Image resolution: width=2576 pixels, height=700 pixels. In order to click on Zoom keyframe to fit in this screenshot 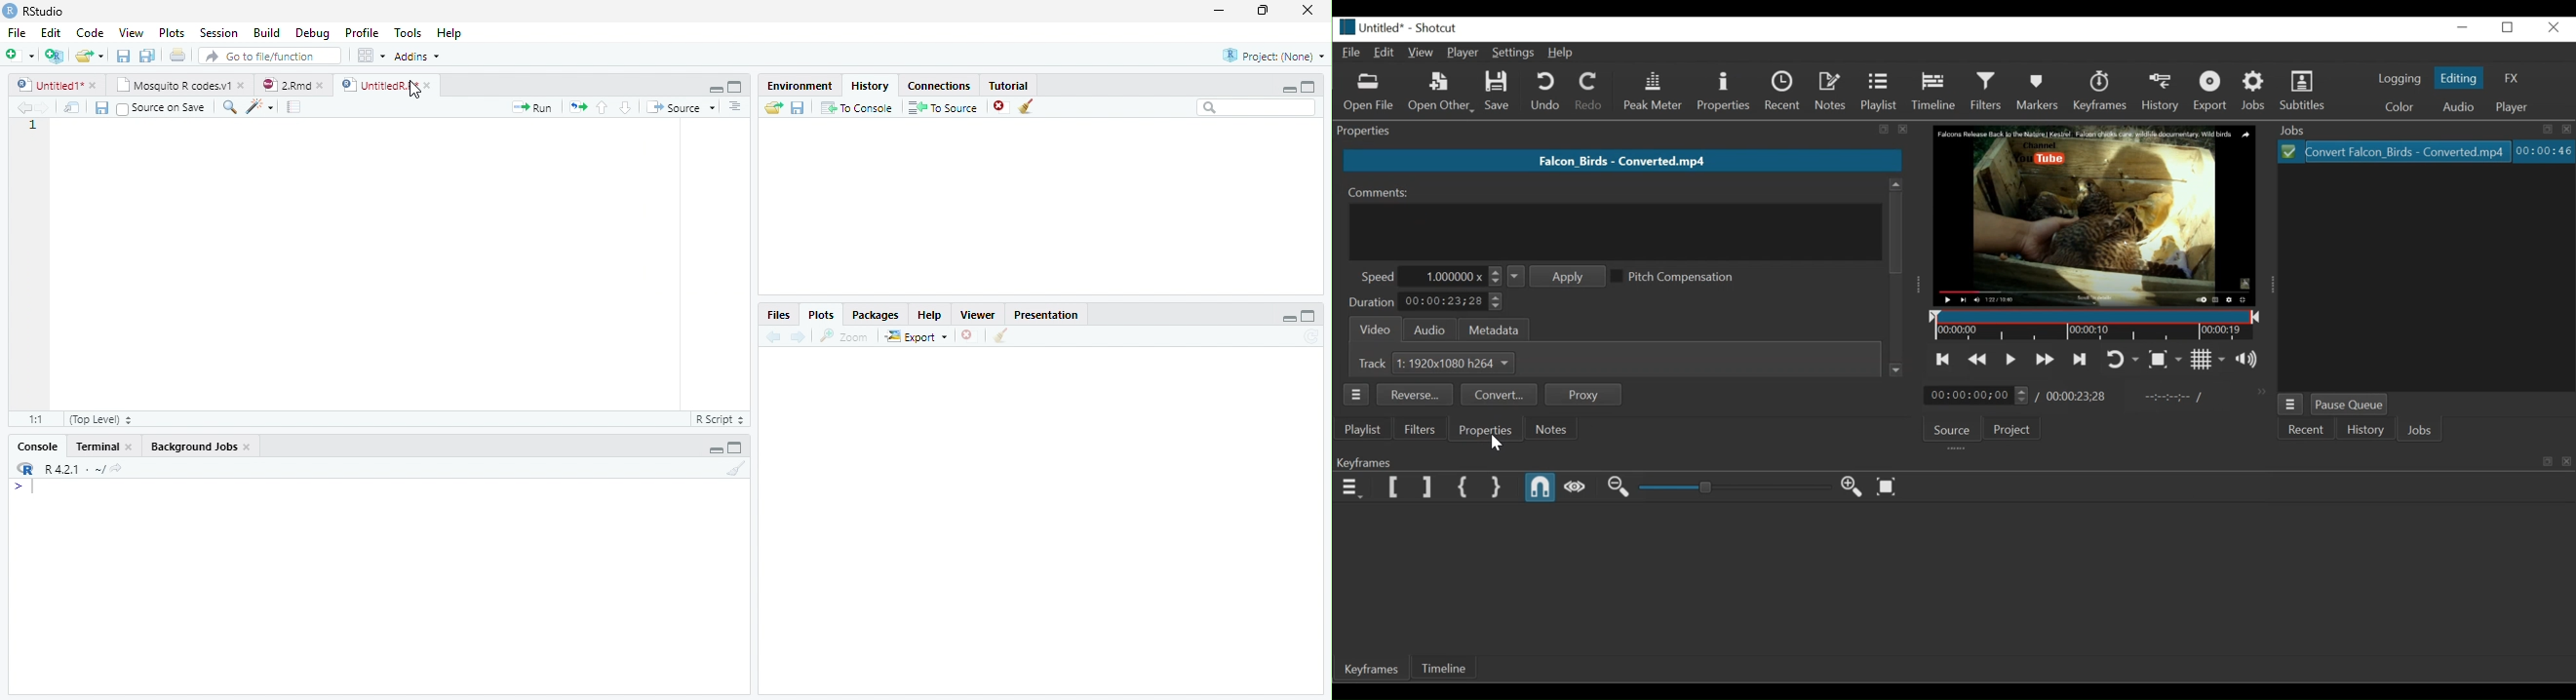, I will do `click(1889, 487)`.